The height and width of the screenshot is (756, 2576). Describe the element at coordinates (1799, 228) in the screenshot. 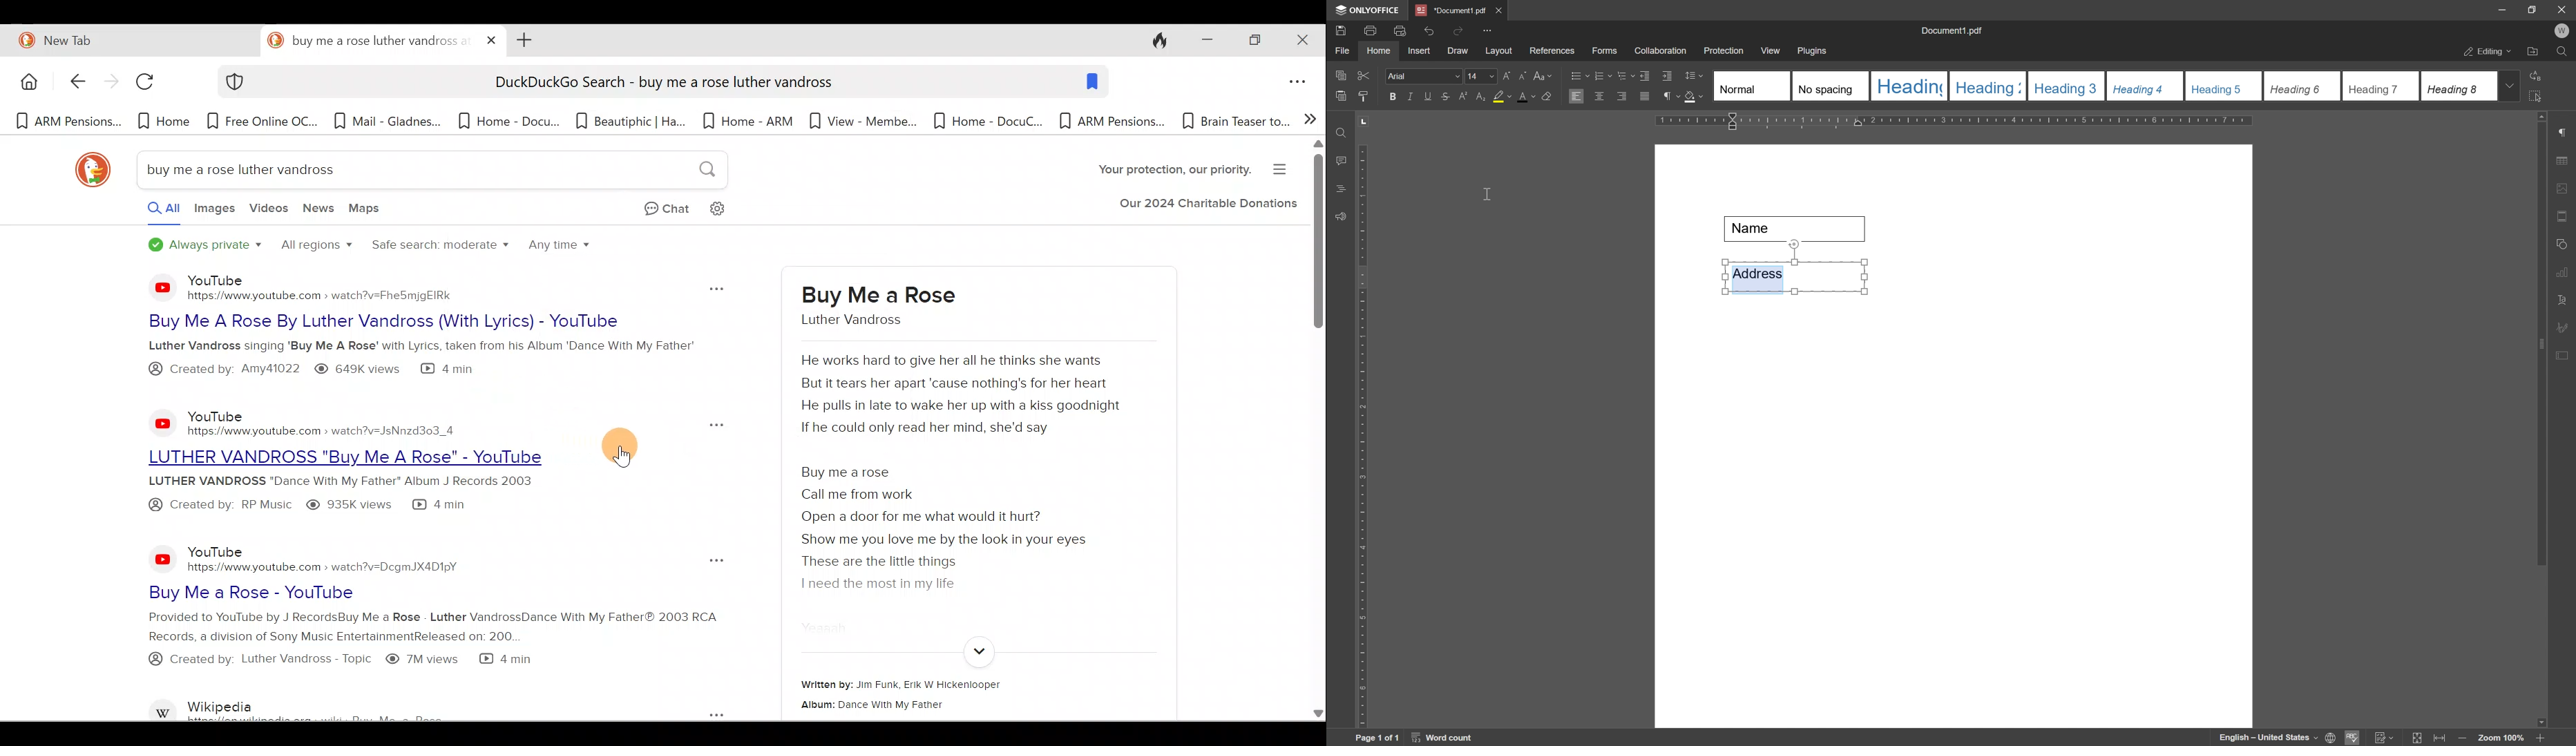

I see `Name` at that location.